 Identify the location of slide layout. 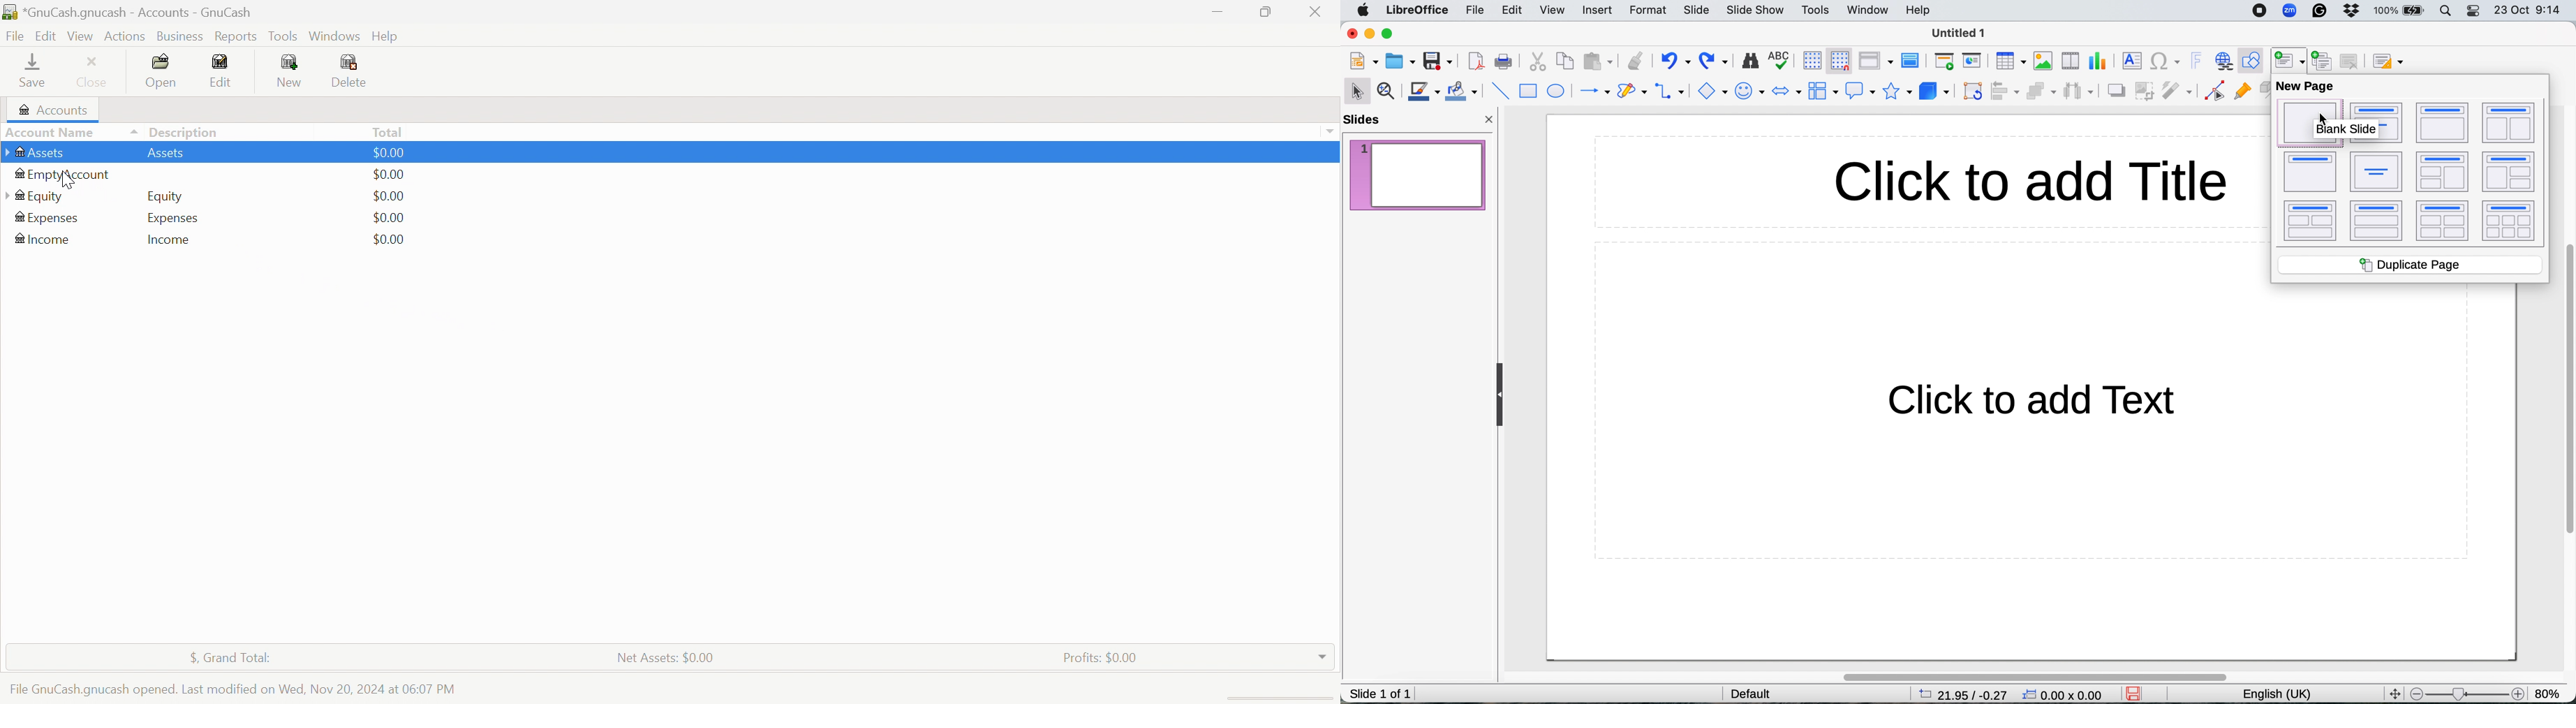
(2388, 61).